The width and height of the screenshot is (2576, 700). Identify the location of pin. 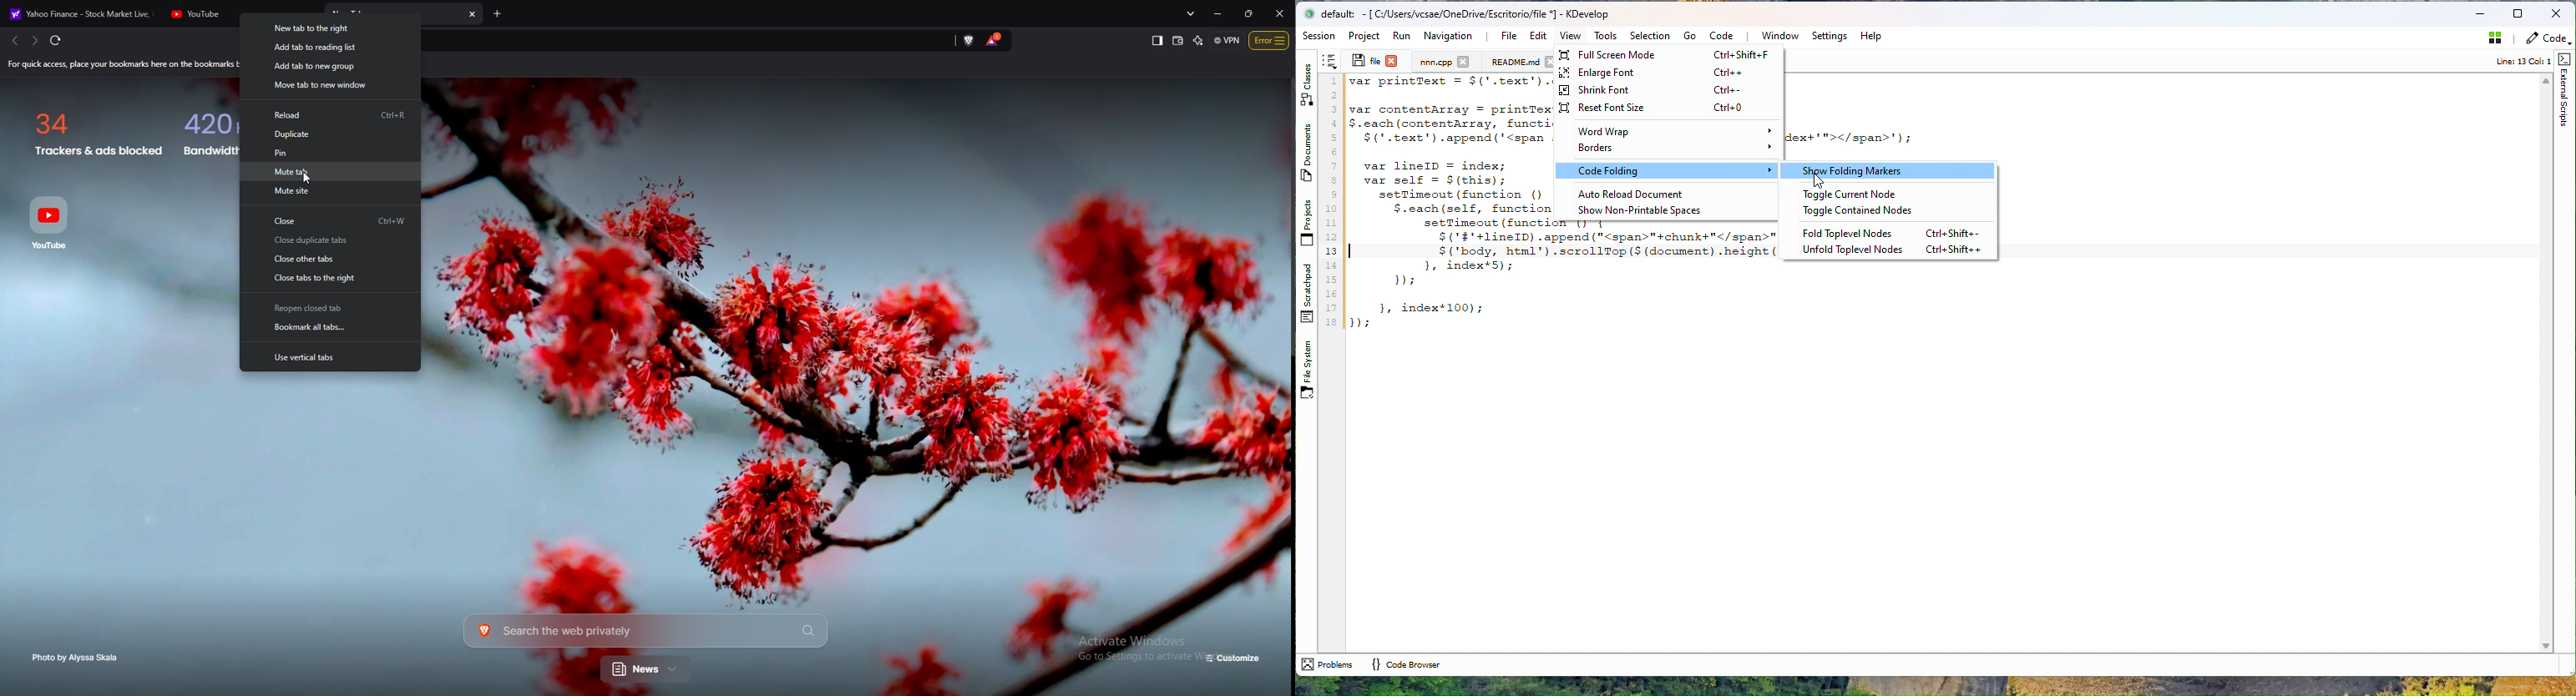
(328, 152).